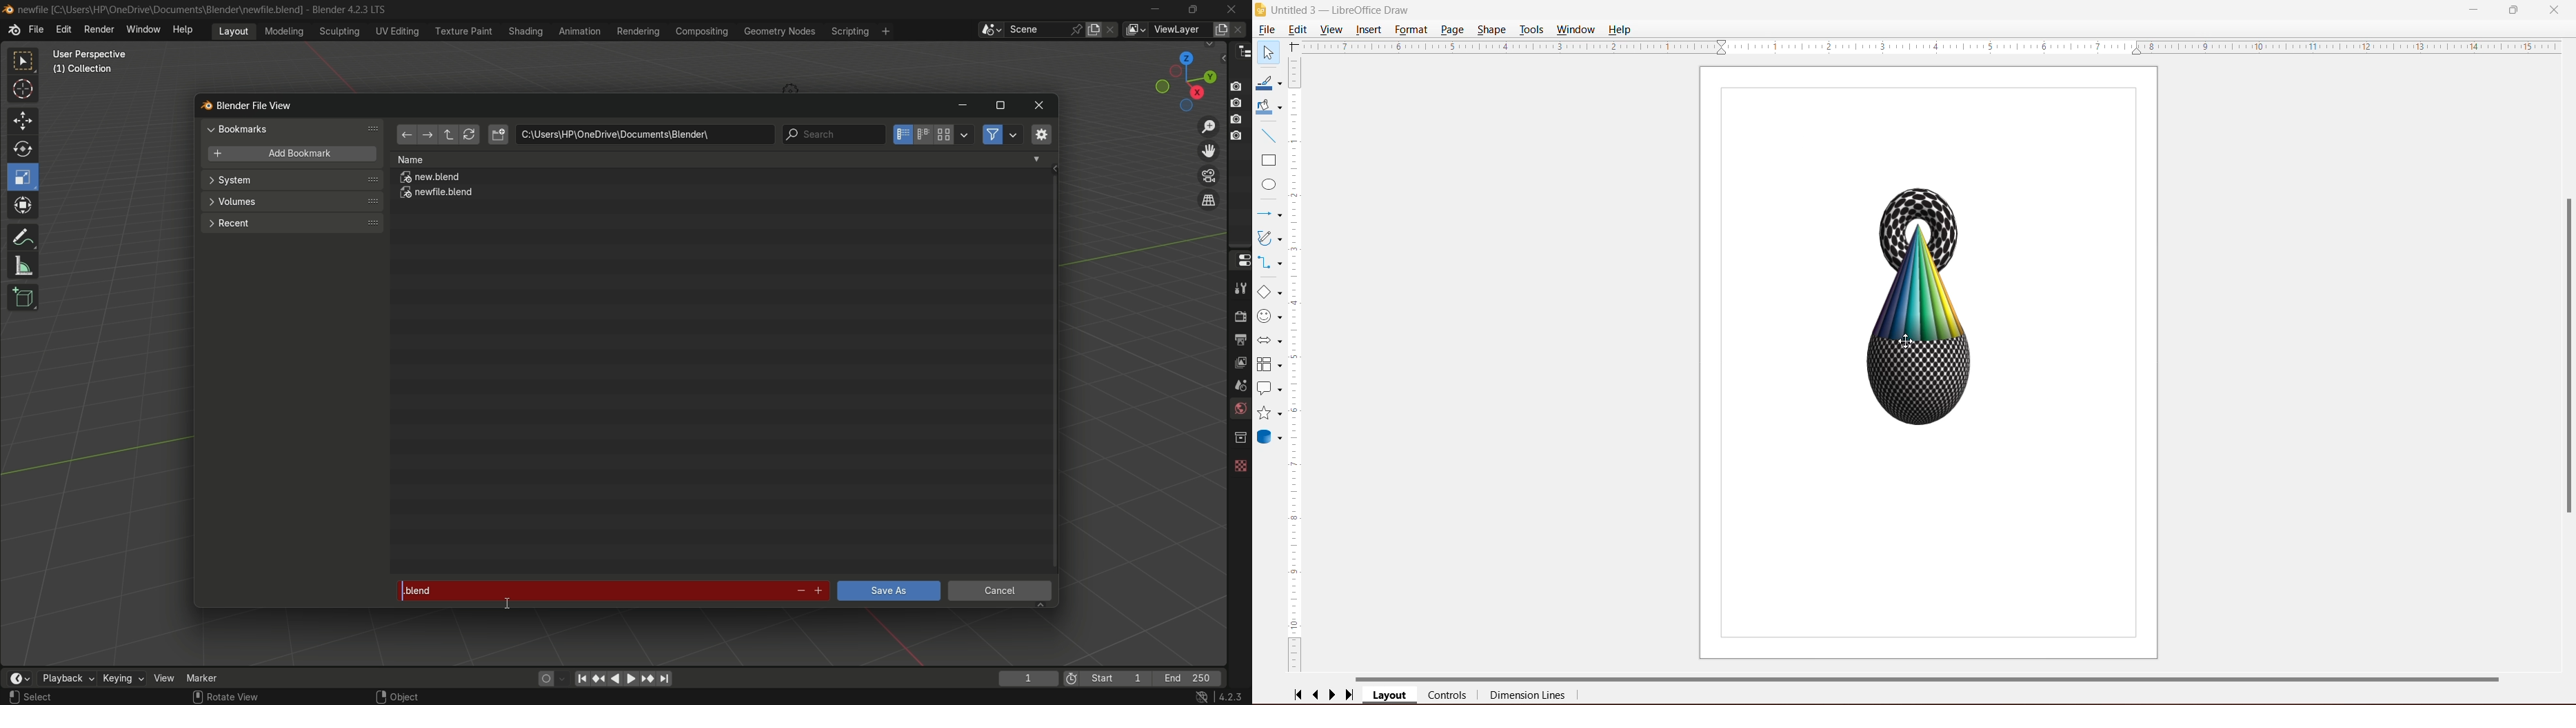 Image resolution: width=2576 pixels, height=728 pixels. I want to click on recent, so click(290, 222).